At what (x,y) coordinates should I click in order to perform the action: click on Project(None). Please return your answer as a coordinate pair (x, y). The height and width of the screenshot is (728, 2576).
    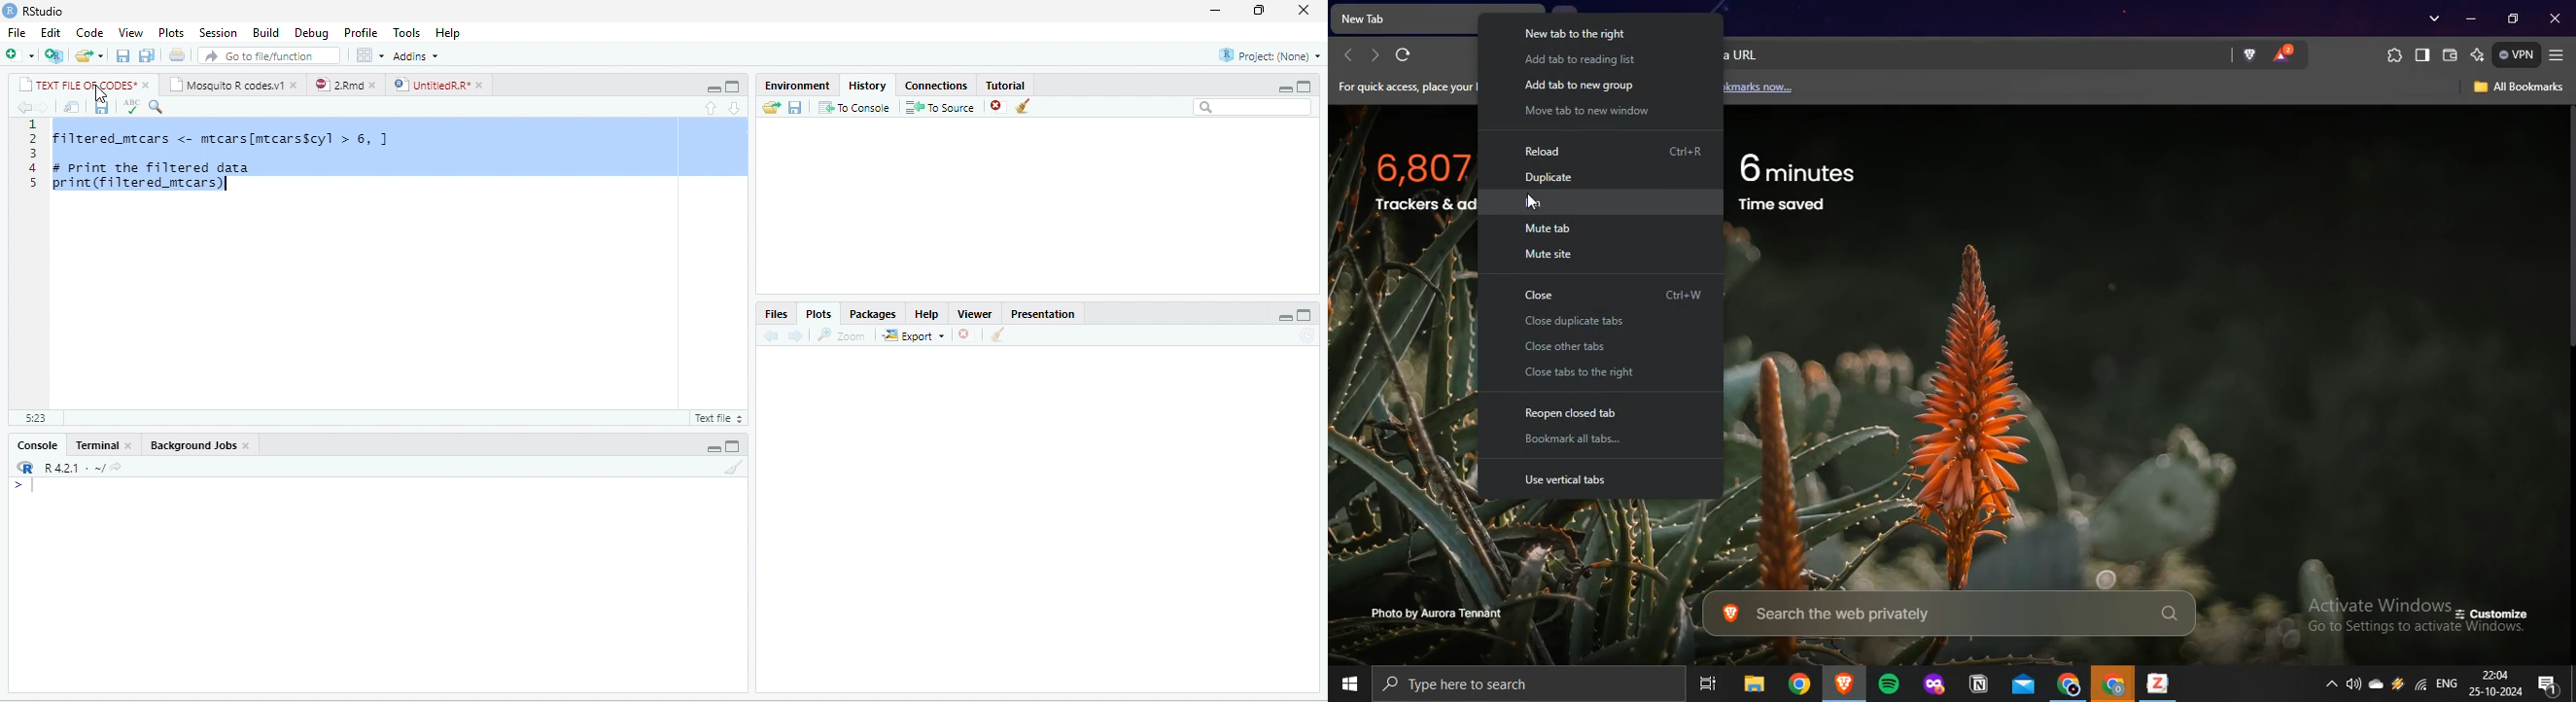
    Looking at the image, I should click on (1271, 55).